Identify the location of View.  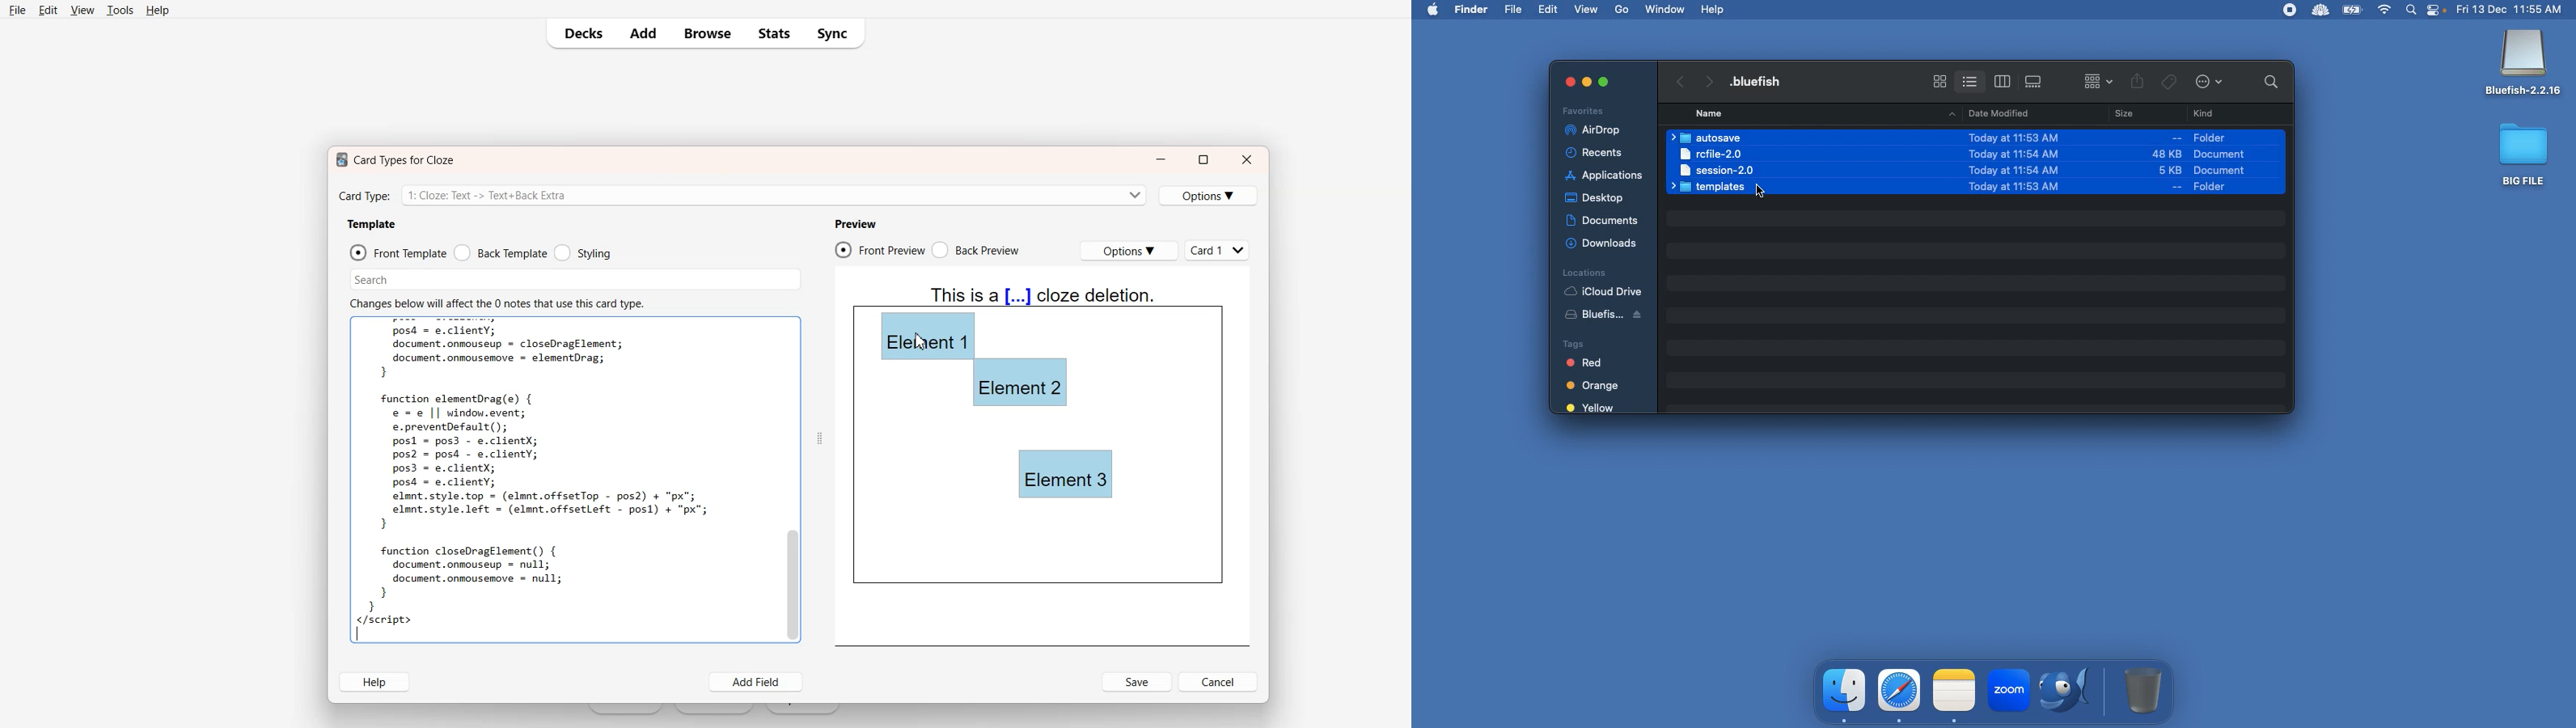
(82, 10).